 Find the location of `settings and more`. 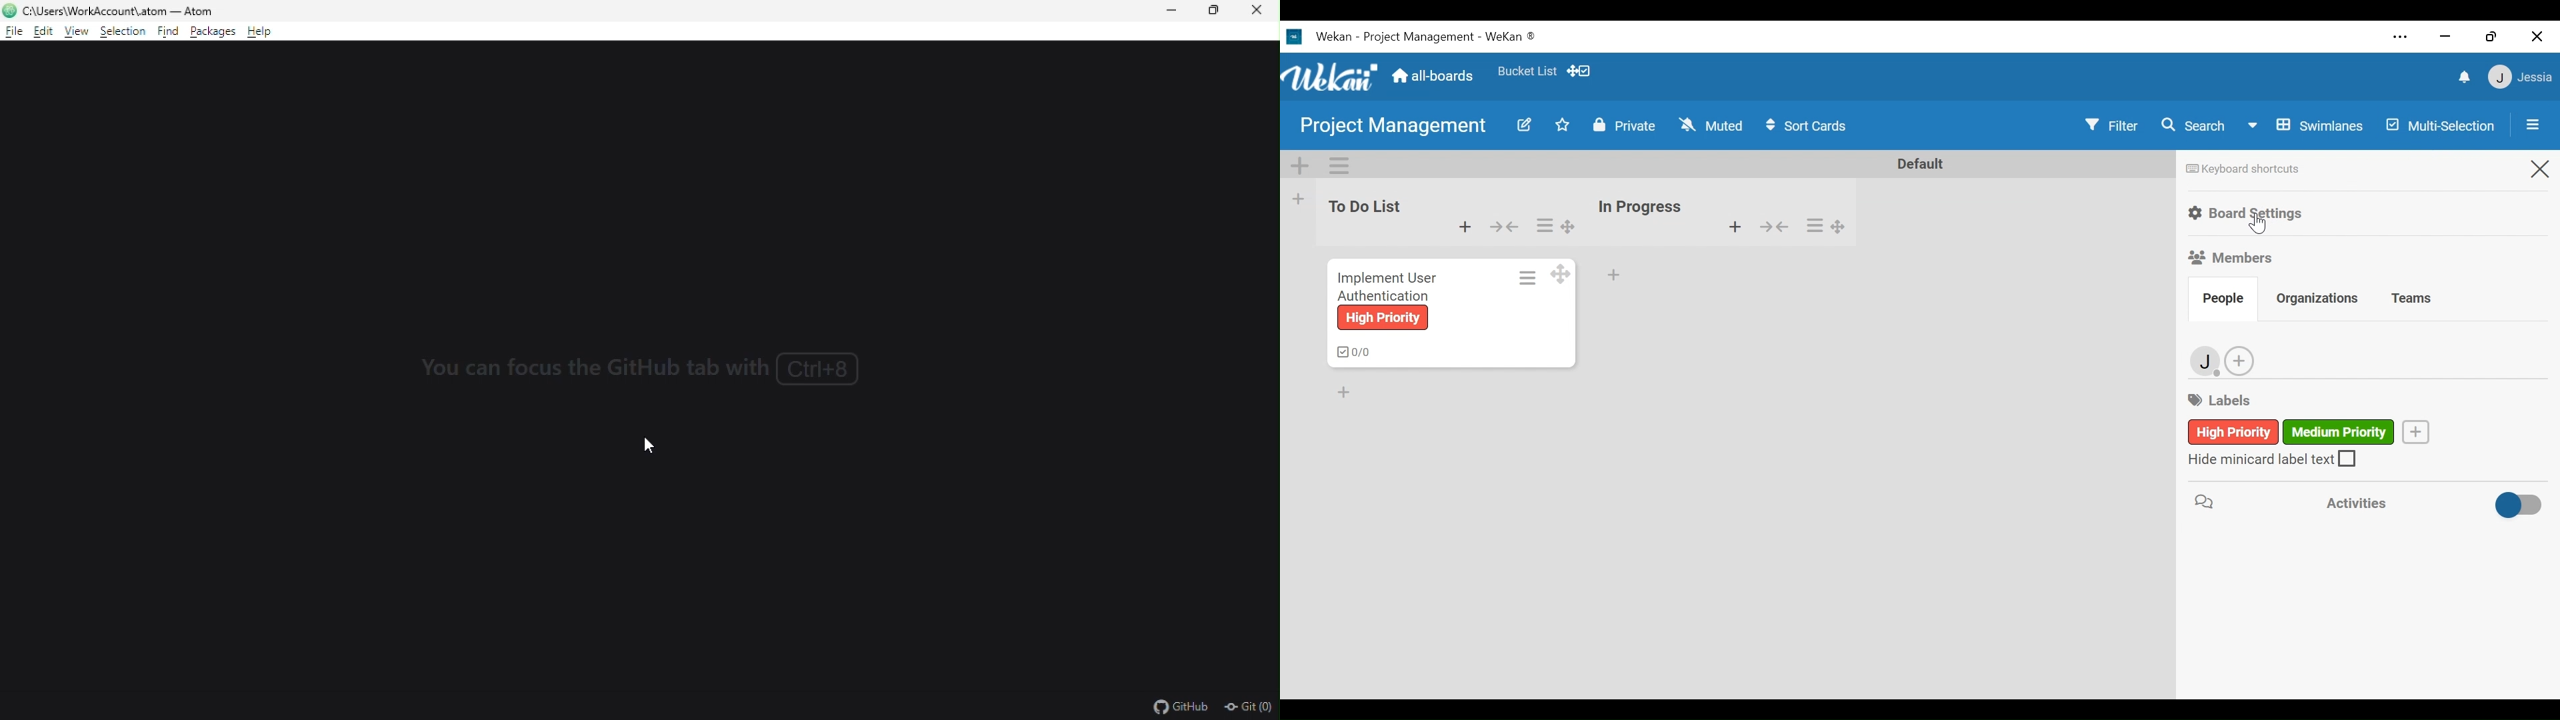

settings and more is located at coordinates (2399, 37).